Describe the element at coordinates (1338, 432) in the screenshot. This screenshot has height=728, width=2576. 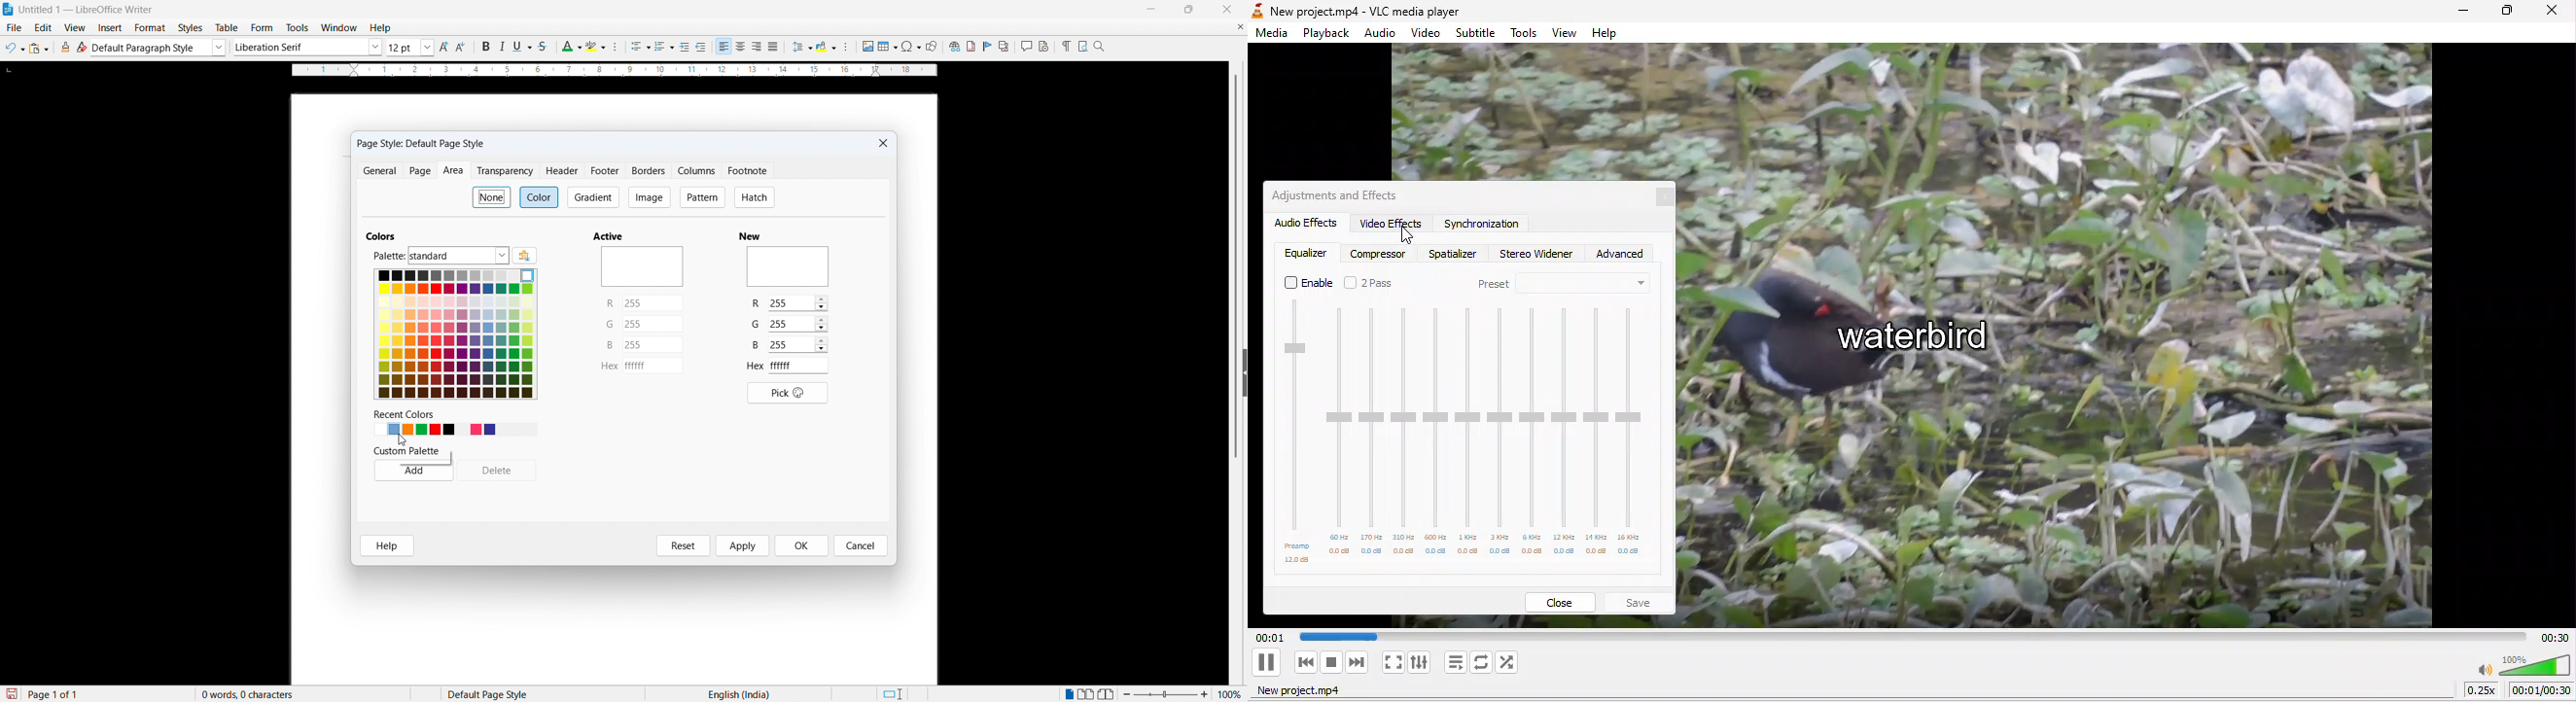
I see `60hz volume bar` at that location.